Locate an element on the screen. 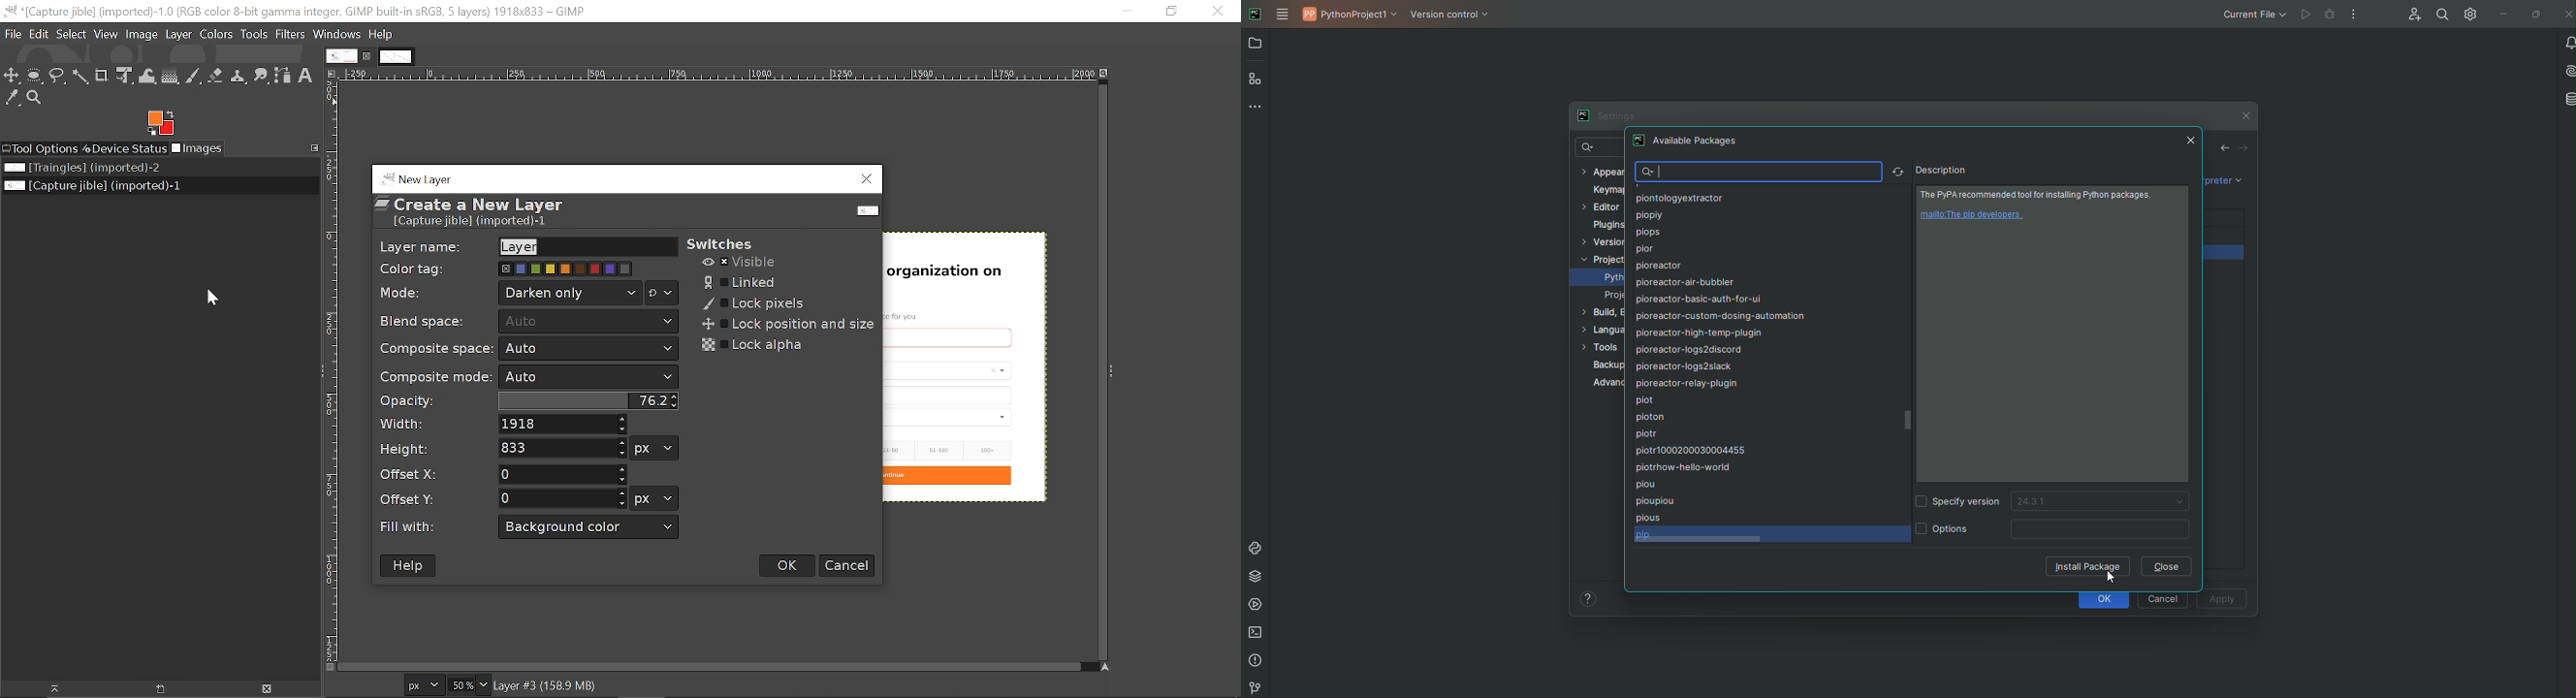 This screenshot has width=2576, height=700. Eraser tool is located at coordinates (217, 76).